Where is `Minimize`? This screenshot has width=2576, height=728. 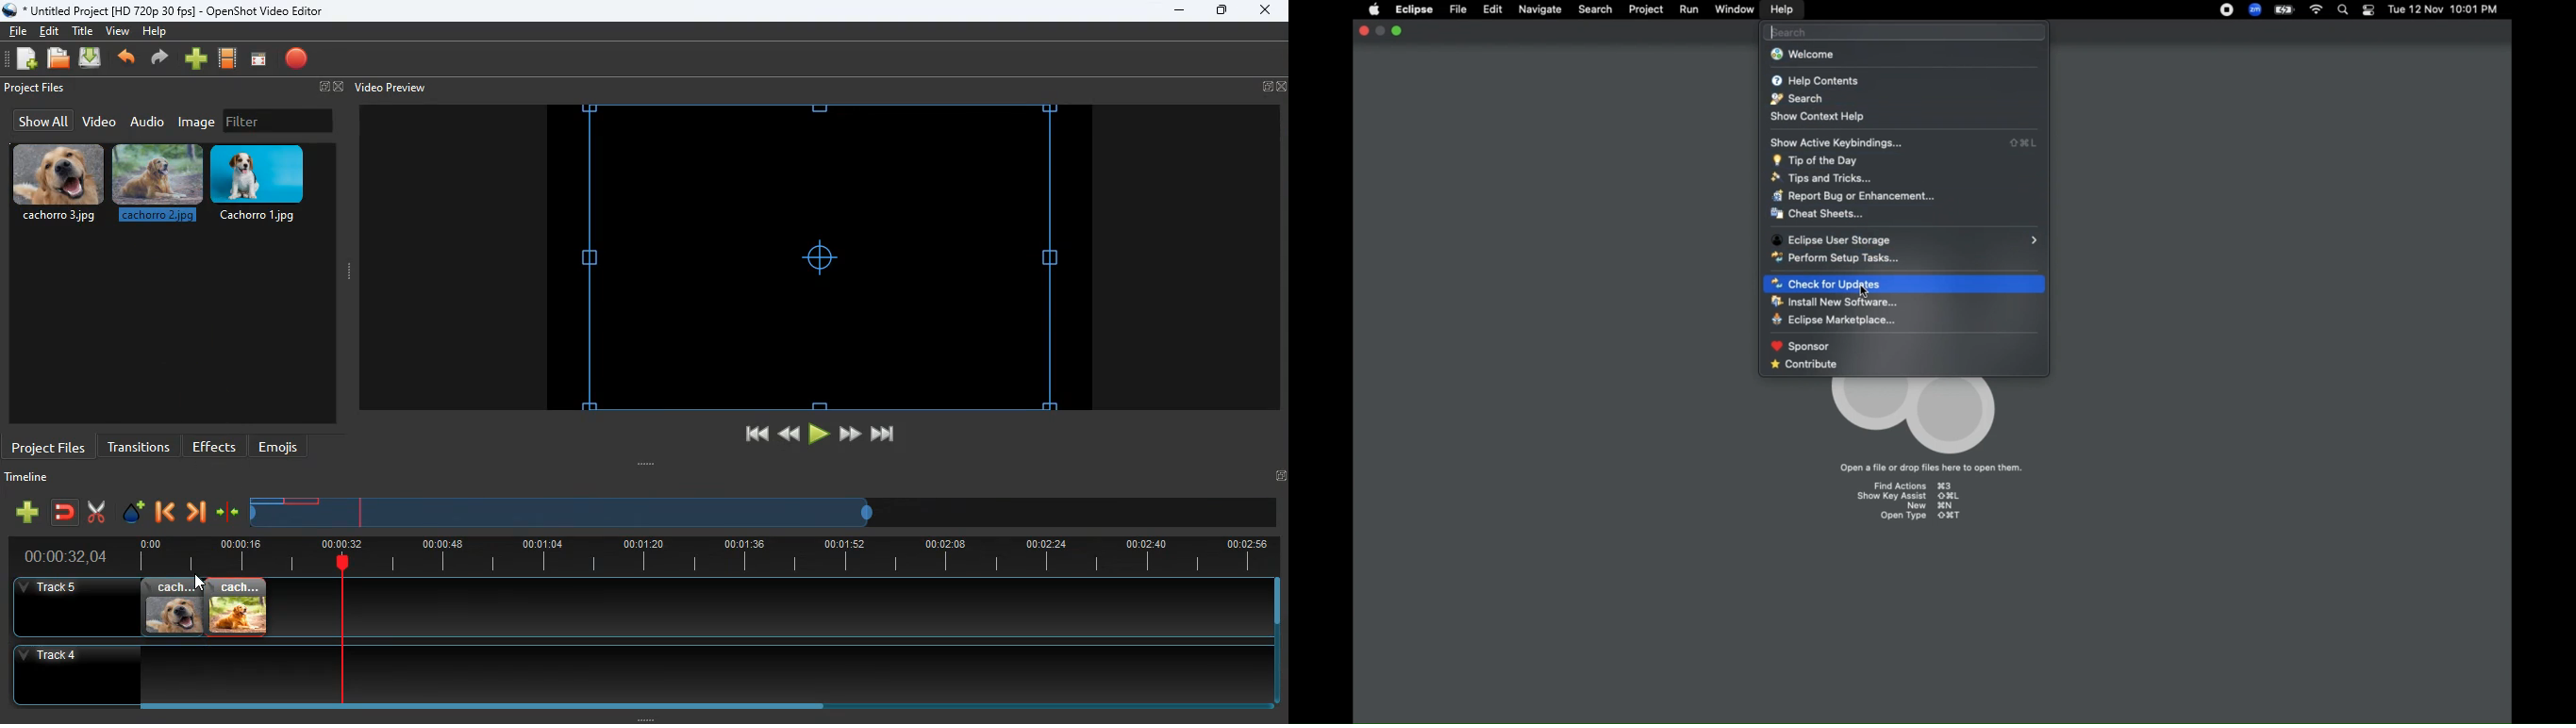
Minimize is located at coordinates (1398, 31).